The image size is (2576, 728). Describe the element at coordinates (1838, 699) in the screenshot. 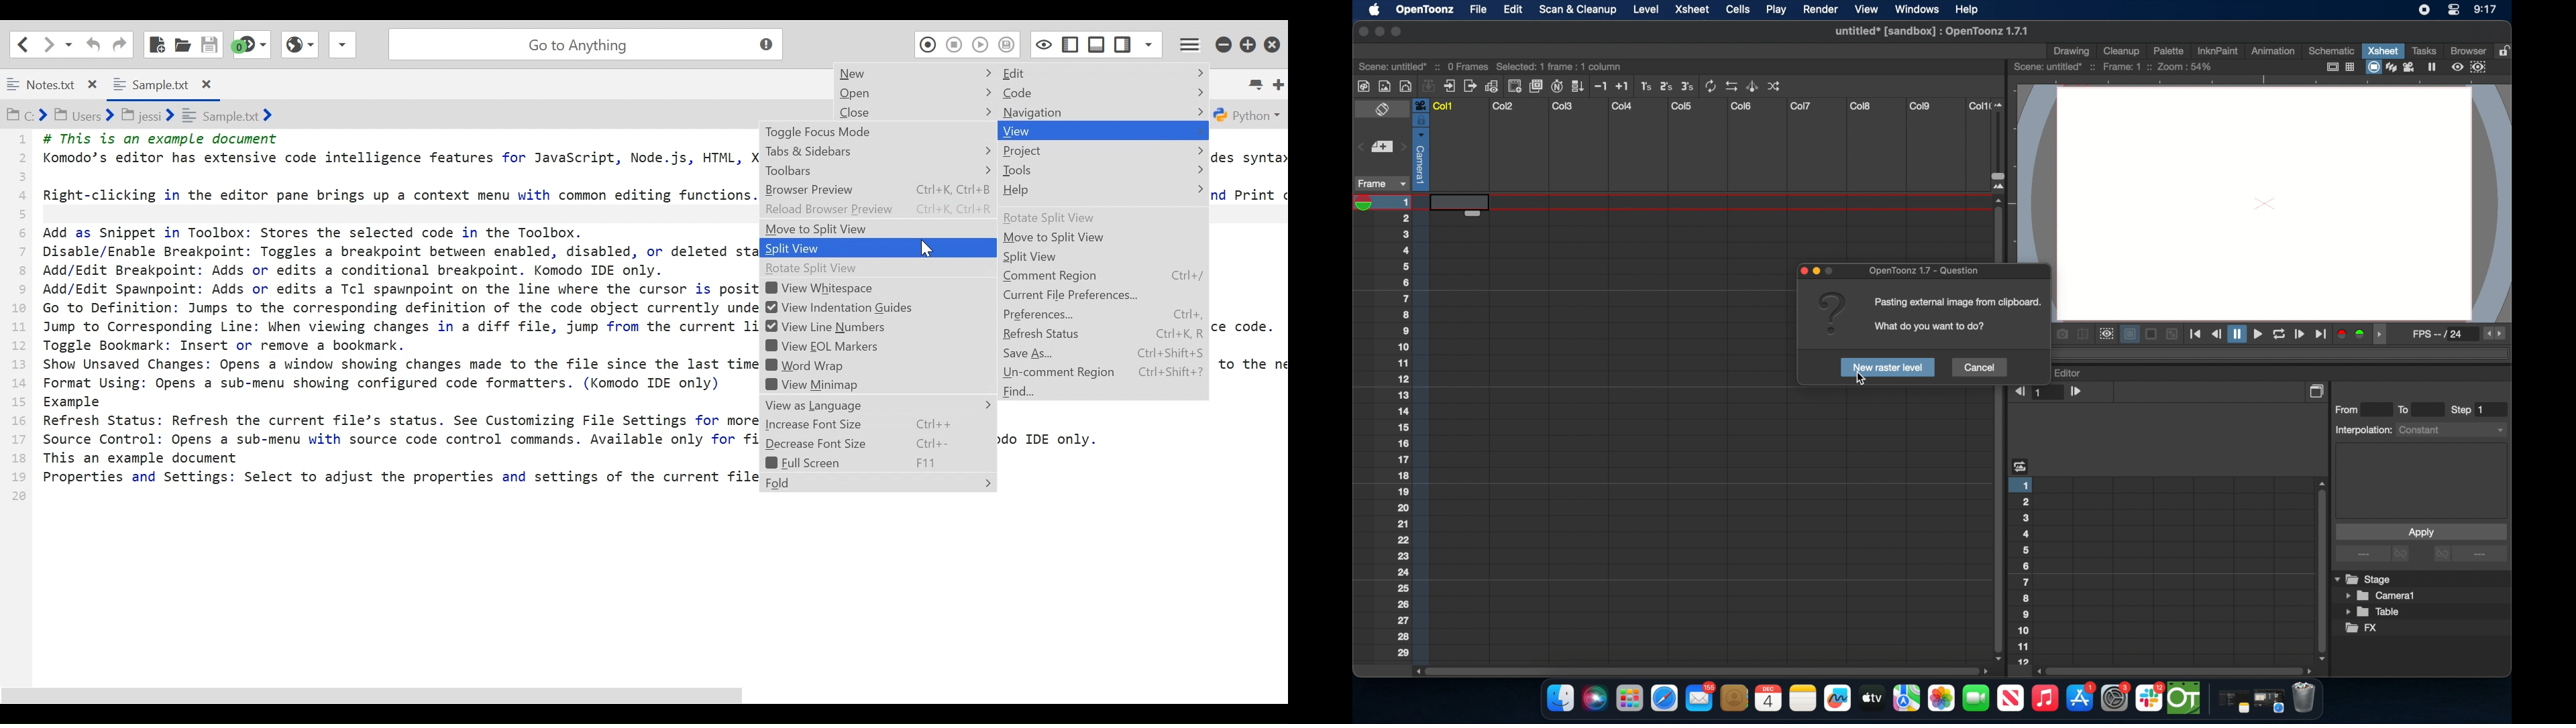

I see `freeform` at that location.